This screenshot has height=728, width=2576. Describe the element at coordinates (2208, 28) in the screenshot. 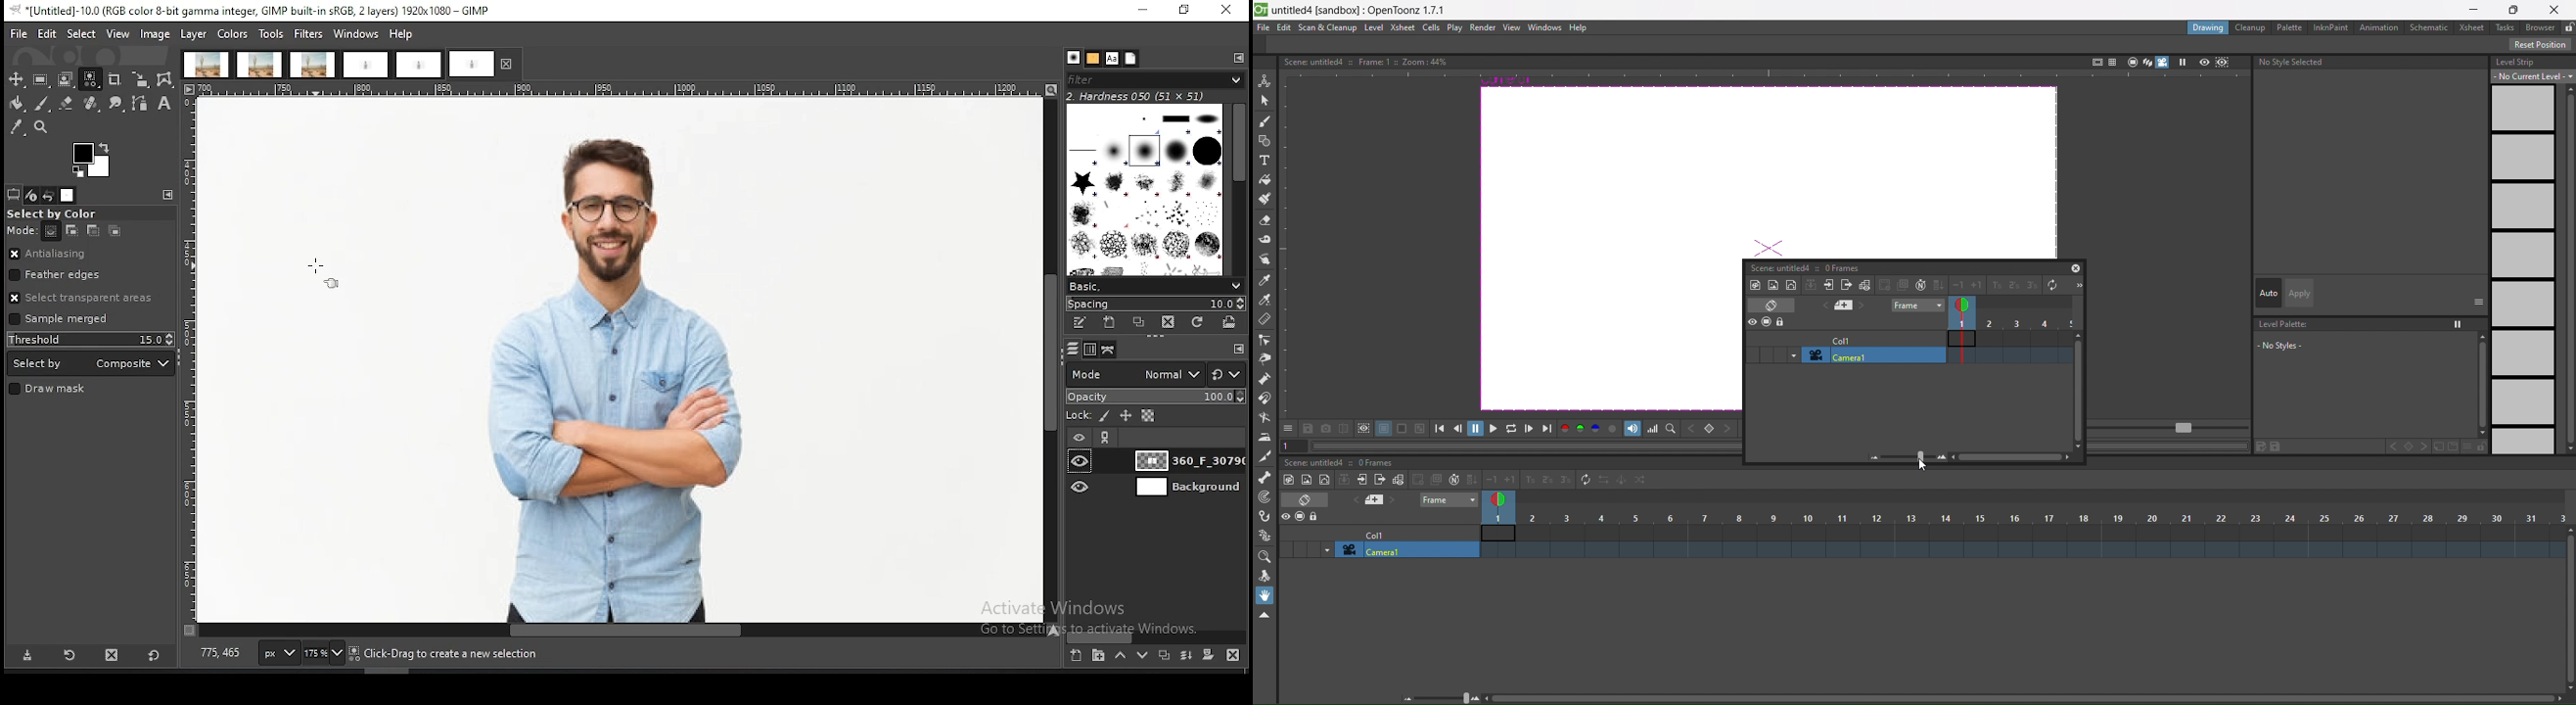

I see `drawing` at that location.